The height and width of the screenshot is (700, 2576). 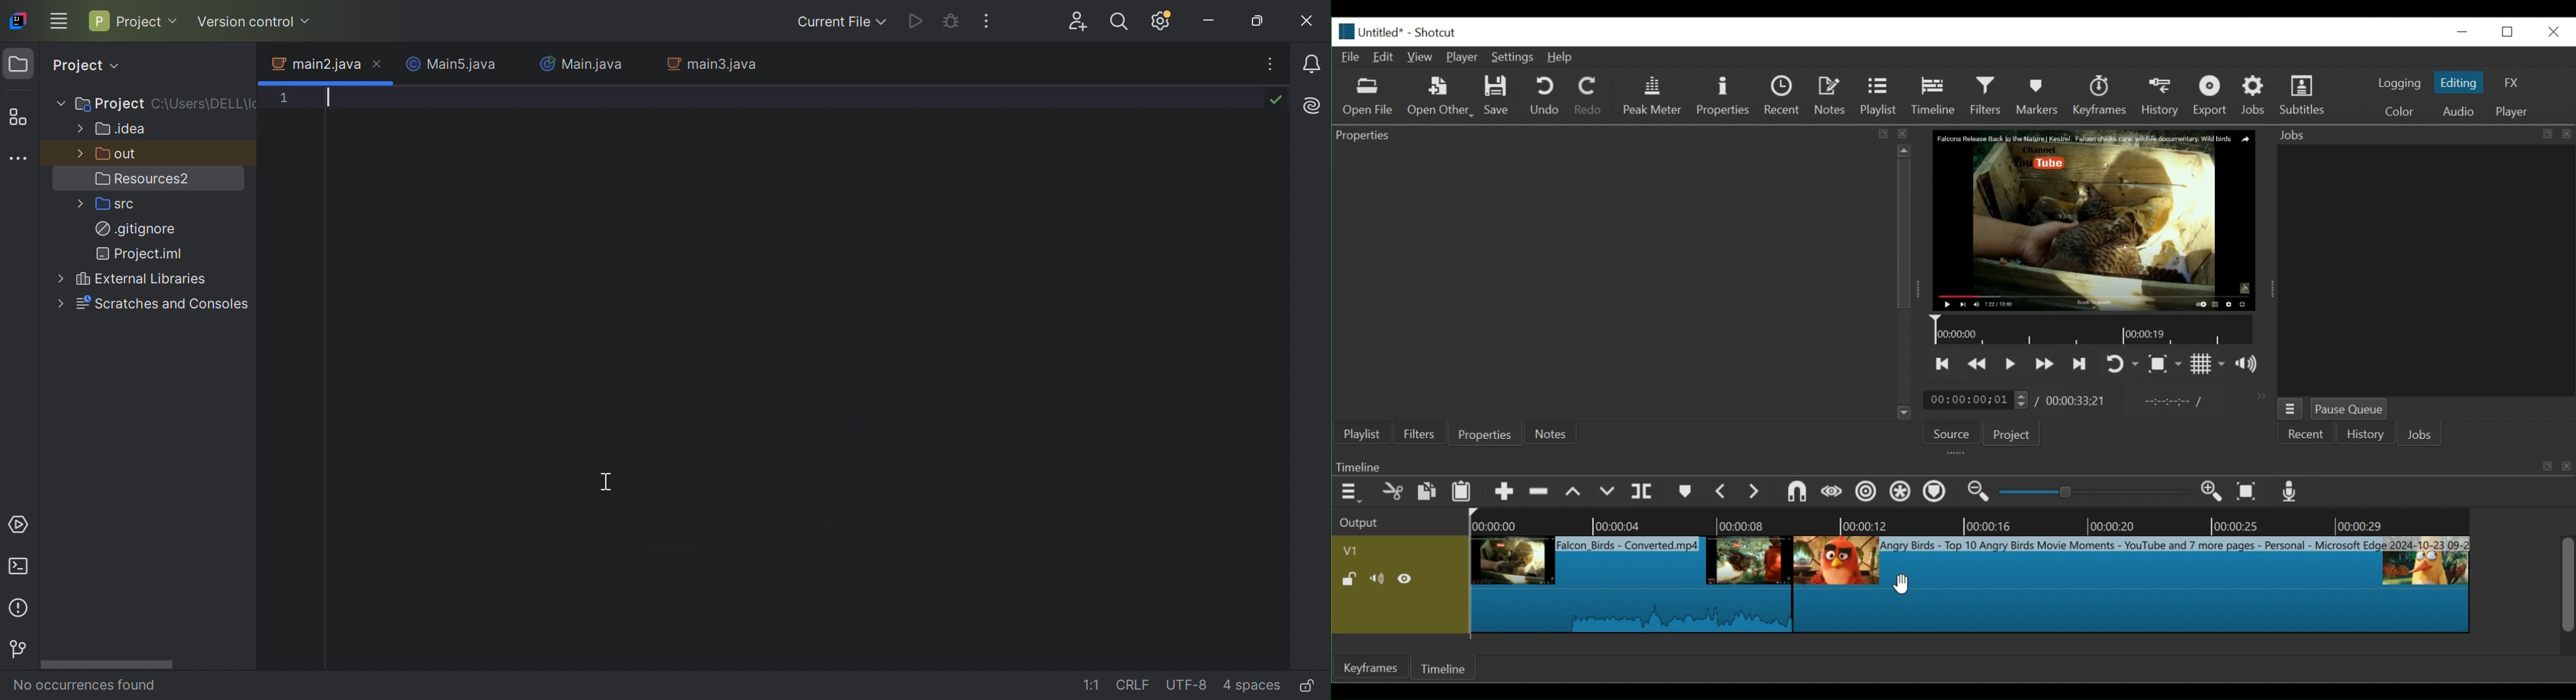 I want to click on History, so click(x=2365, y=434).